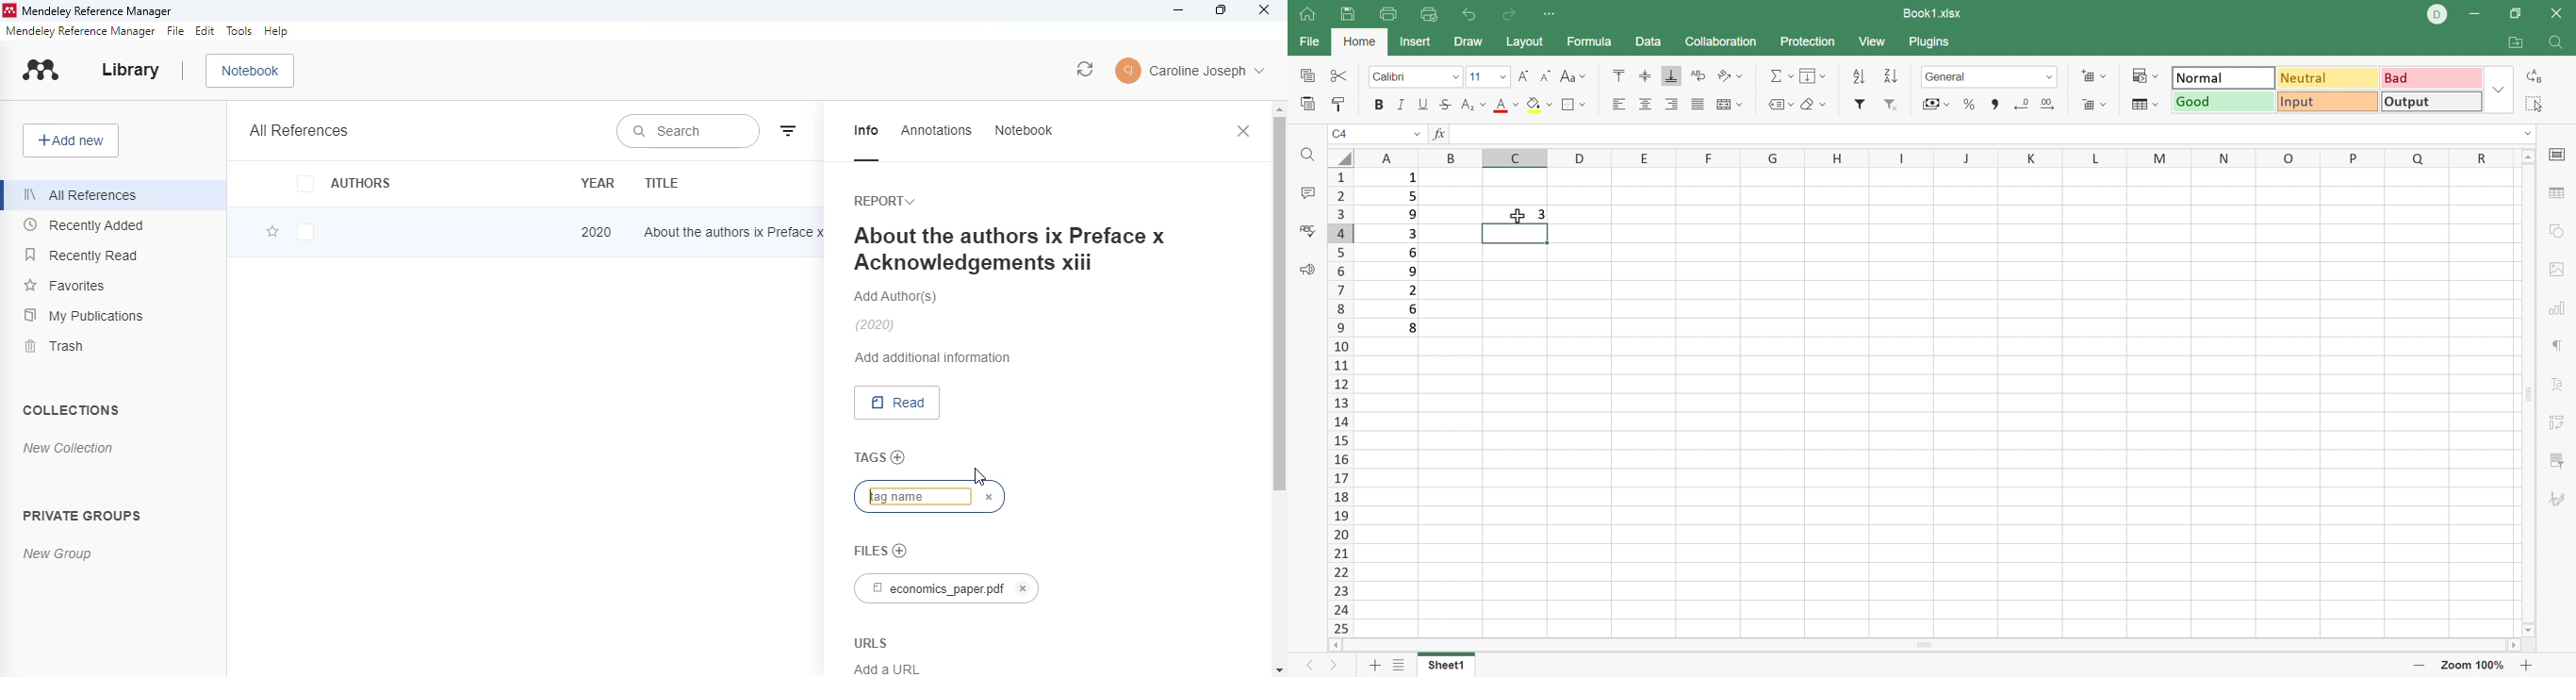 The image size is (2576, 700). I want to click on favorites, so click(64, 284).